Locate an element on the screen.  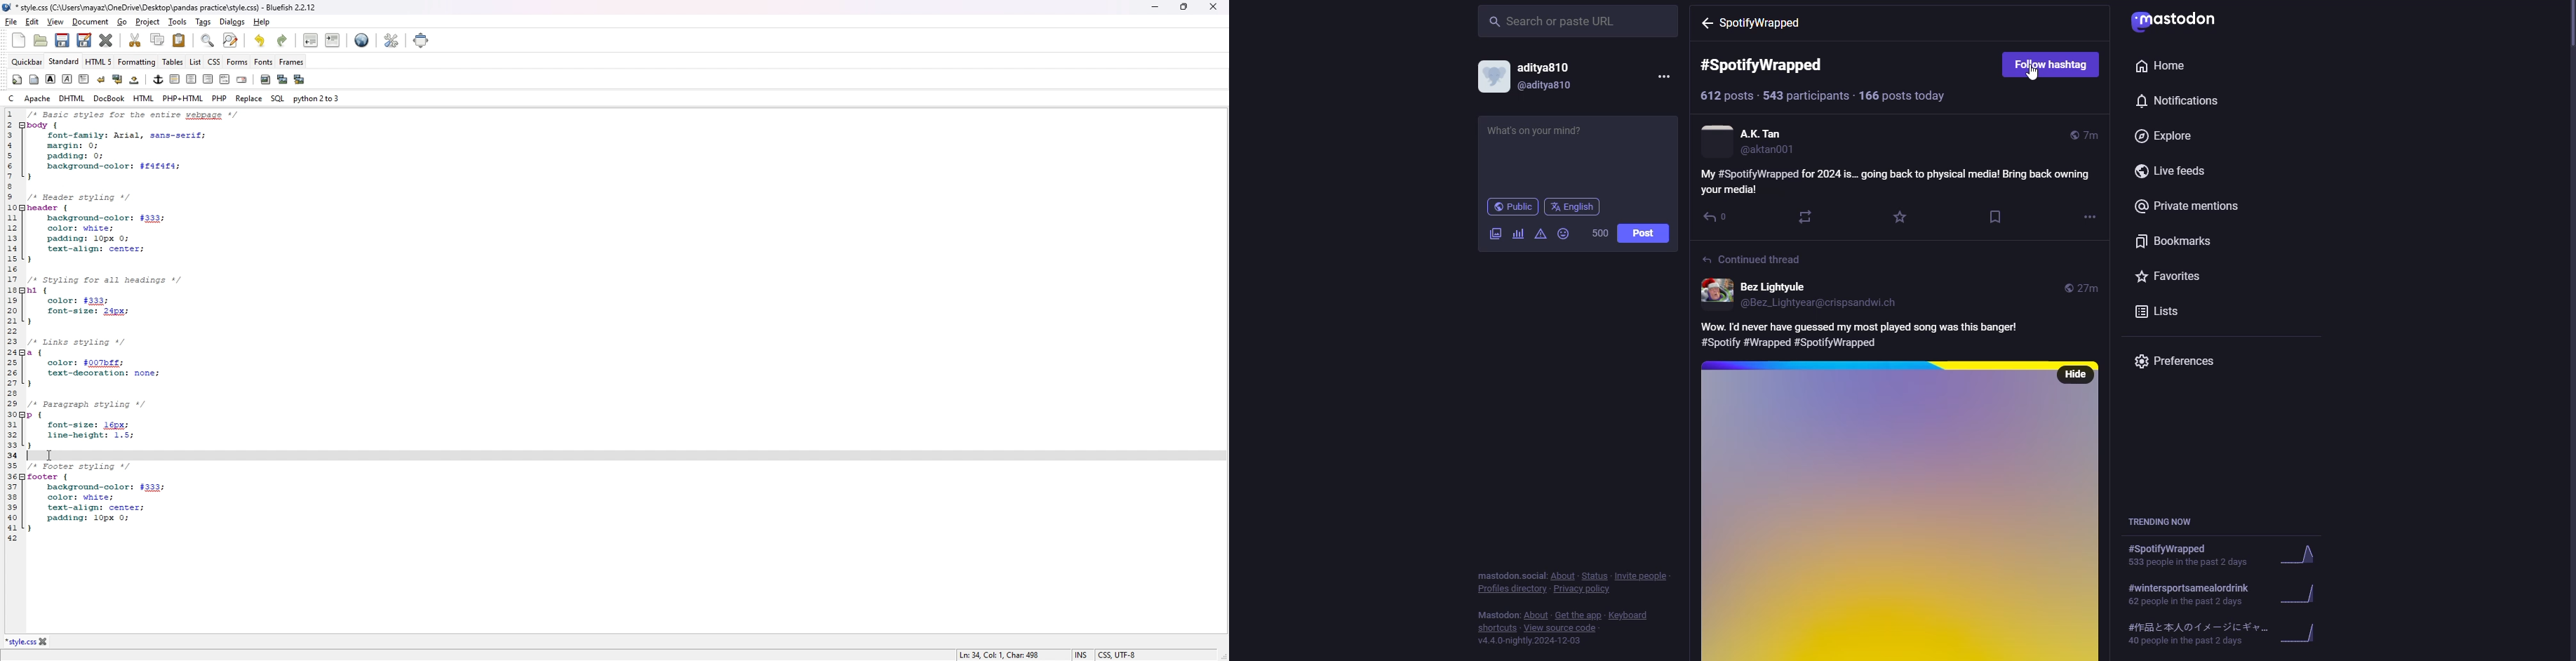
account is located at coordinates (1806, 293).